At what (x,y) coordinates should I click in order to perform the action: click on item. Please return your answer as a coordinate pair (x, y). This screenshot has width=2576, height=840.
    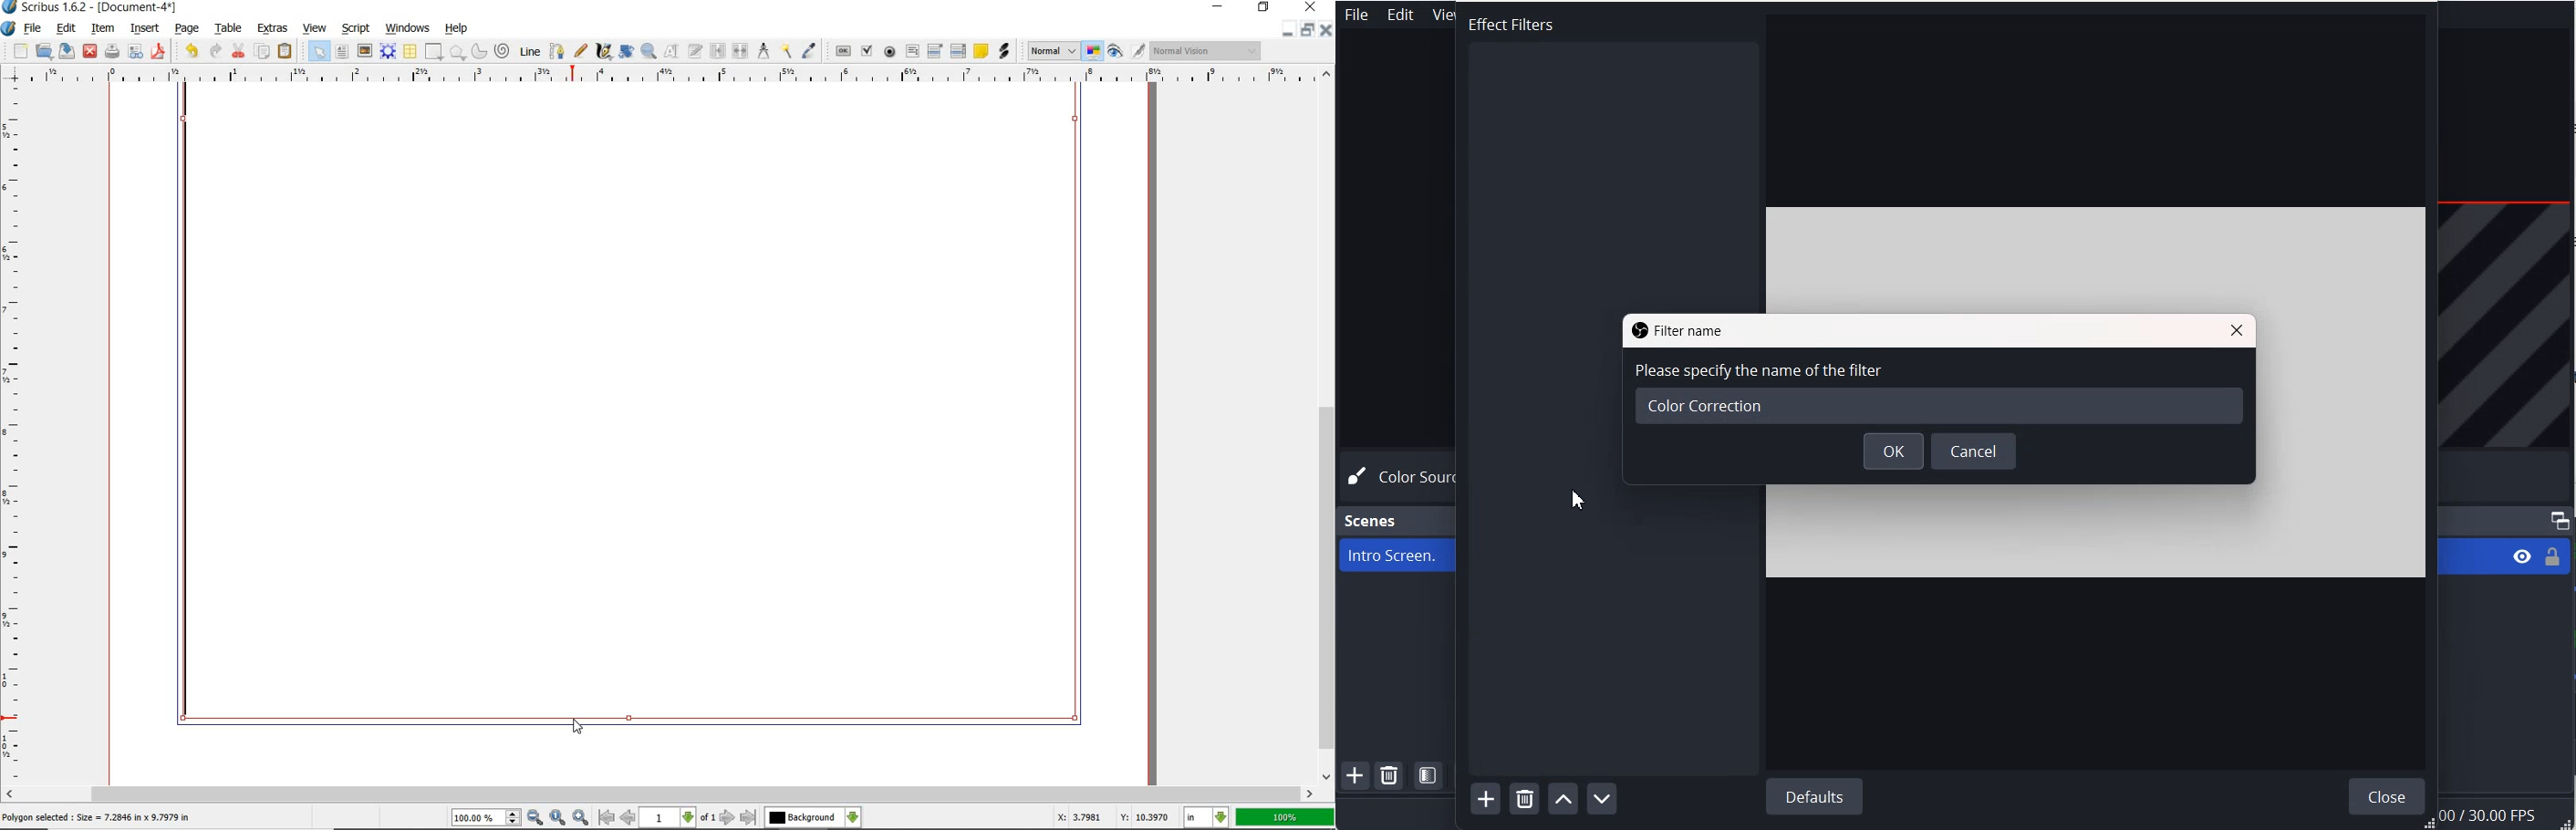
    Looking at the image, I should click on (102, 28).